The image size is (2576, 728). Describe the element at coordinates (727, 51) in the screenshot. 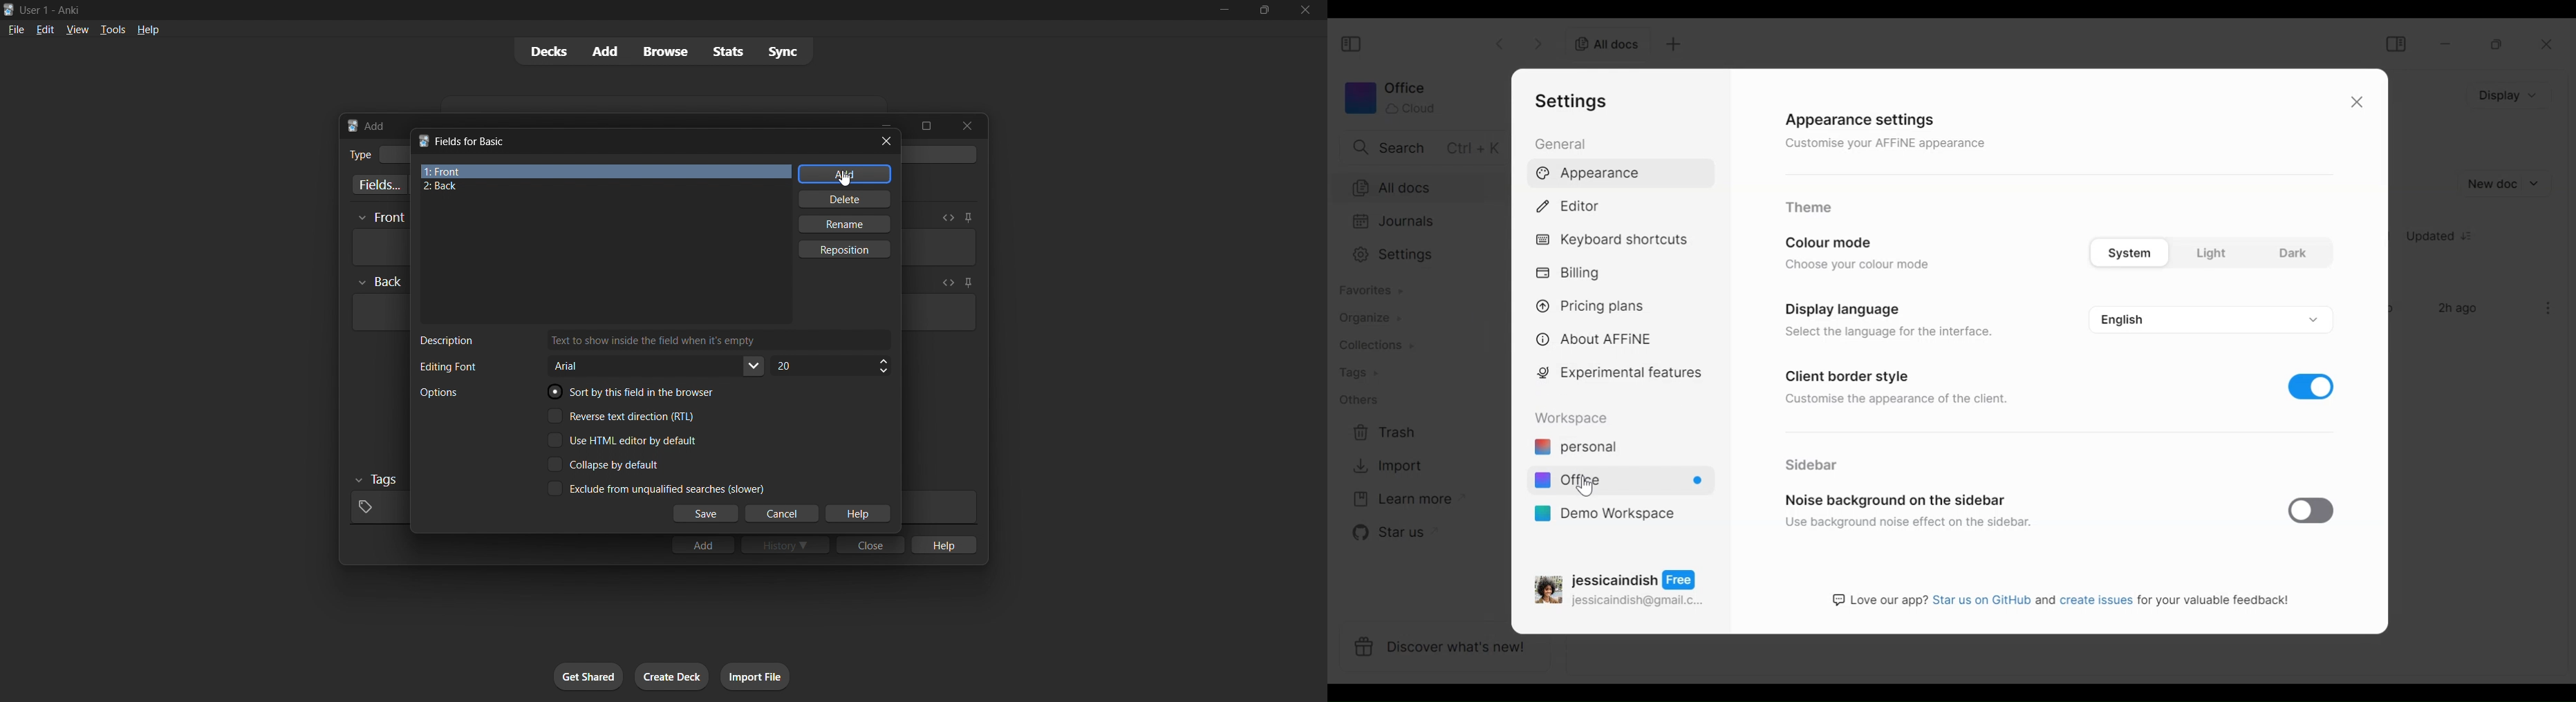

I see `stats` at that location.